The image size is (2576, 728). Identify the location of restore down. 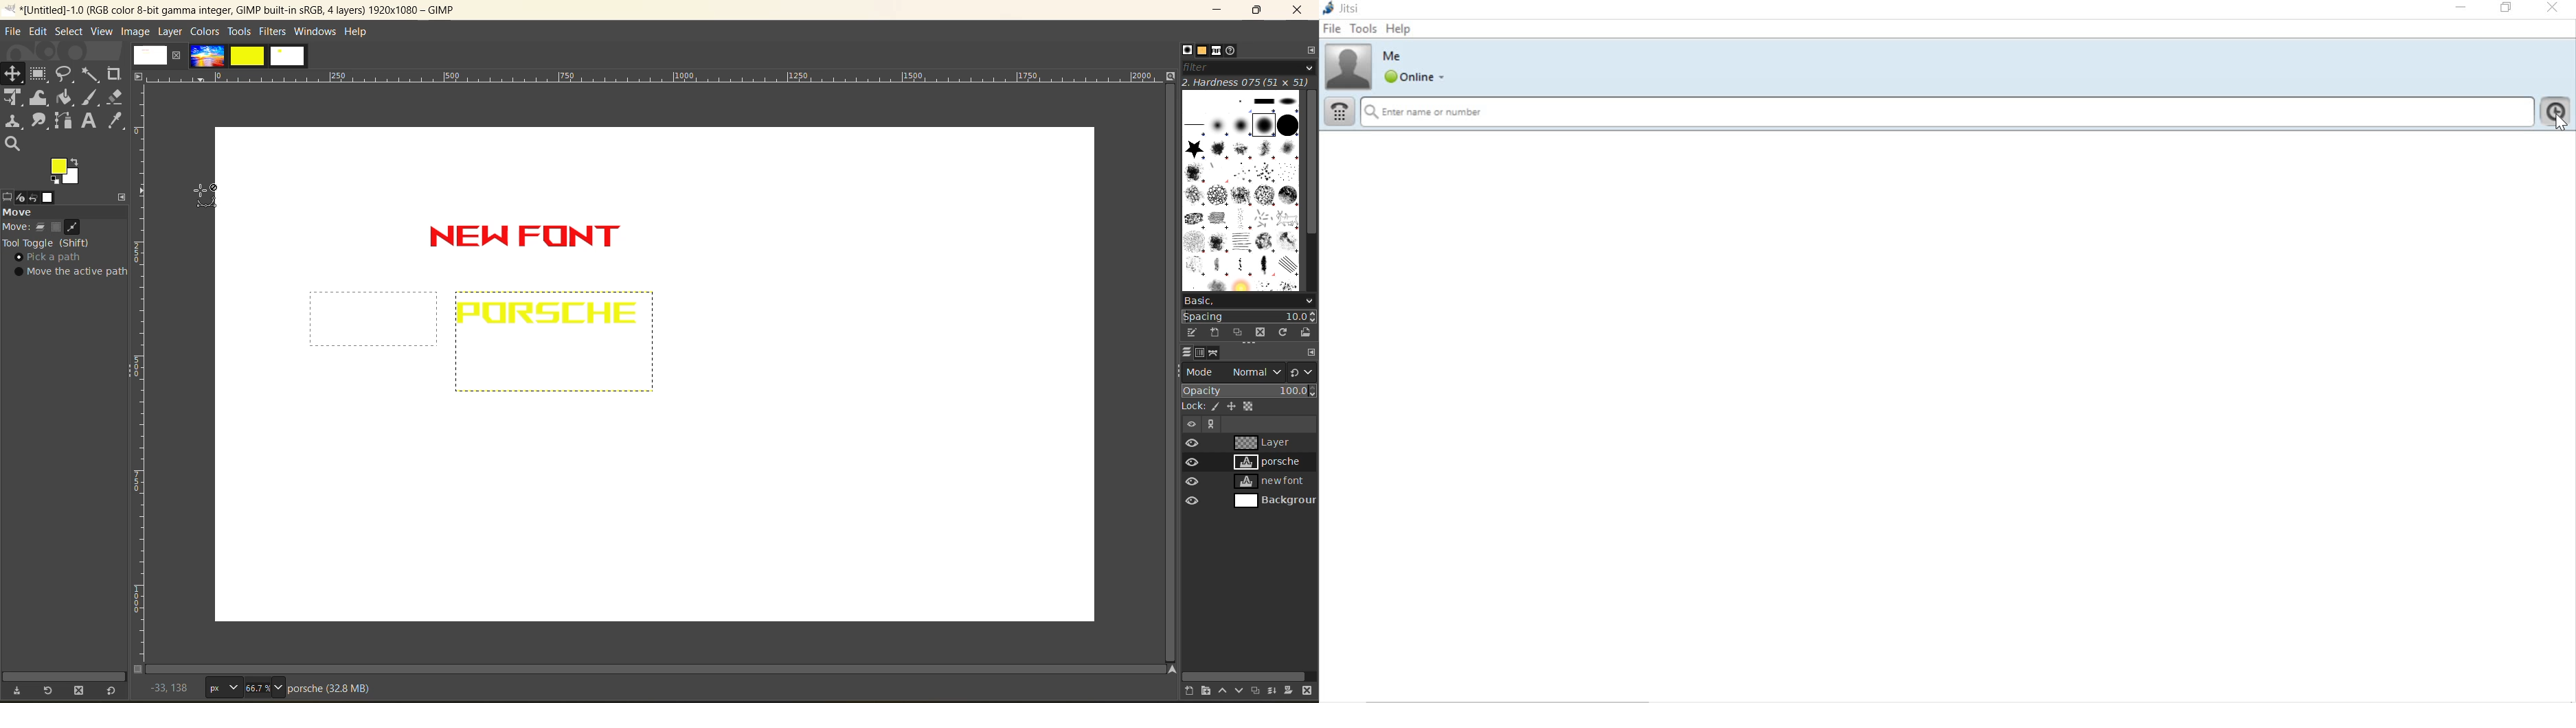
(2509, 8).